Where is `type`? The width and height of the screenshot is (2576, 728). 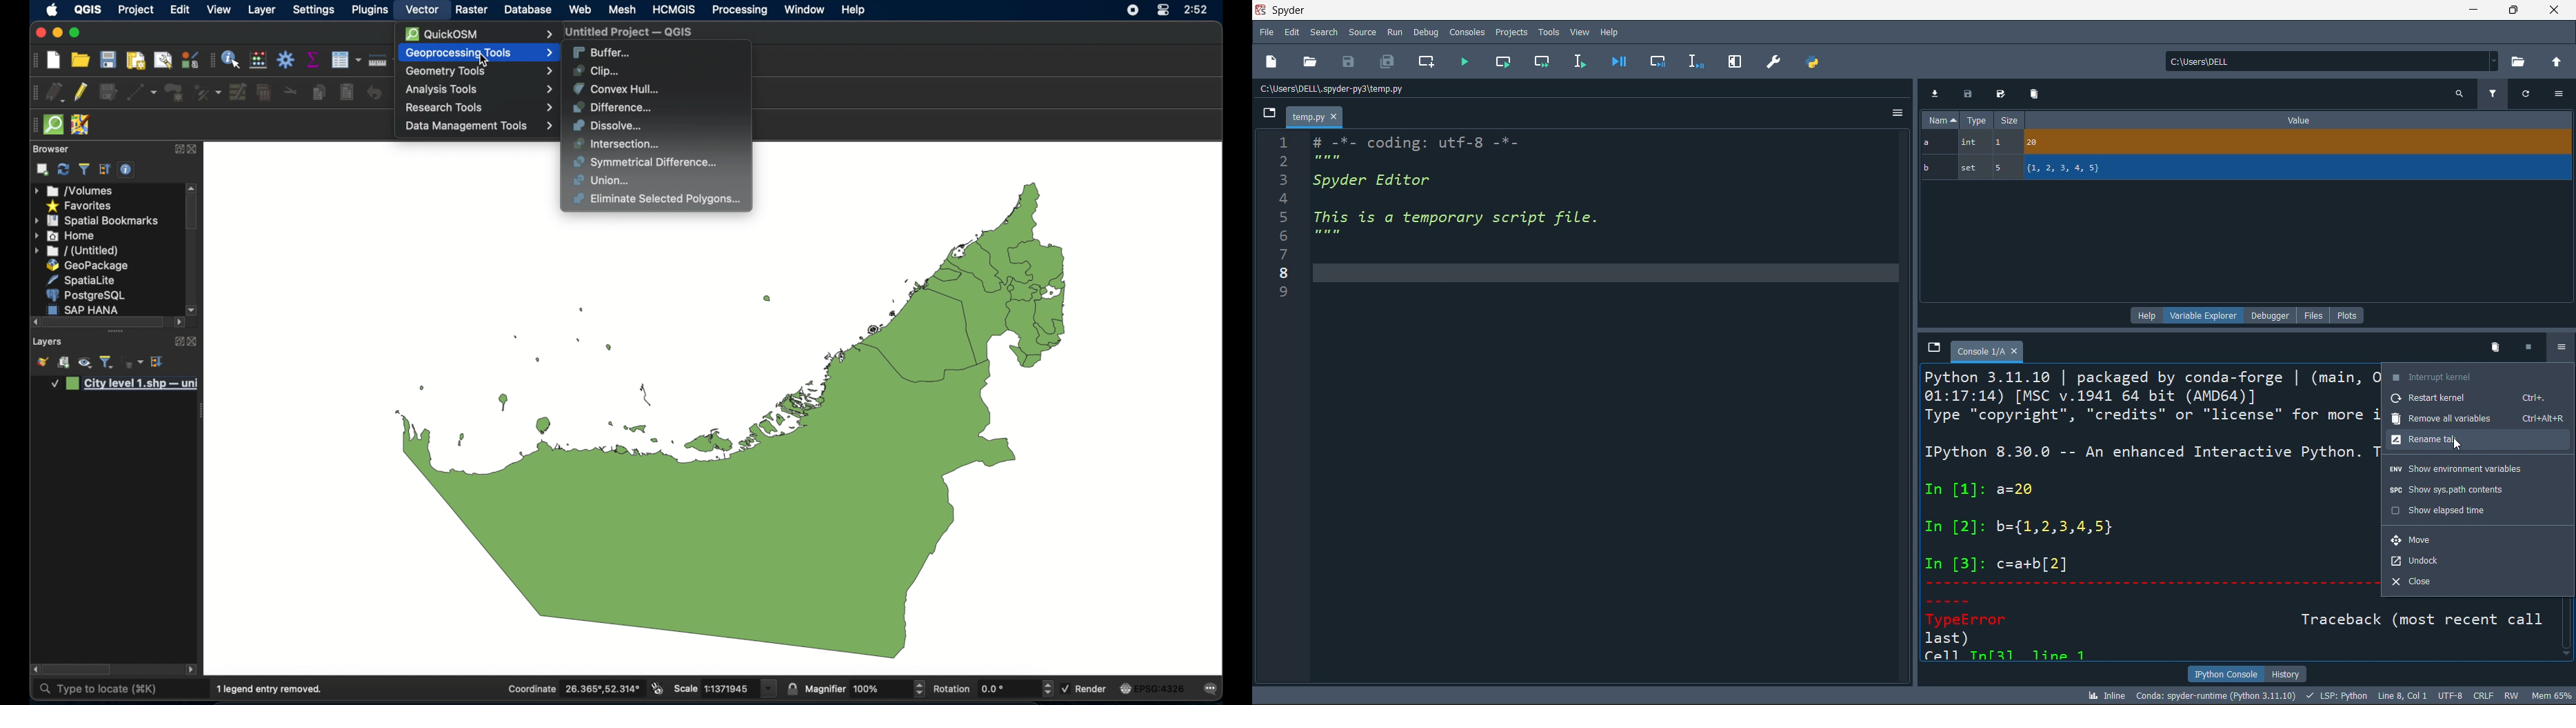
type is located at coordinates (1977, 121).